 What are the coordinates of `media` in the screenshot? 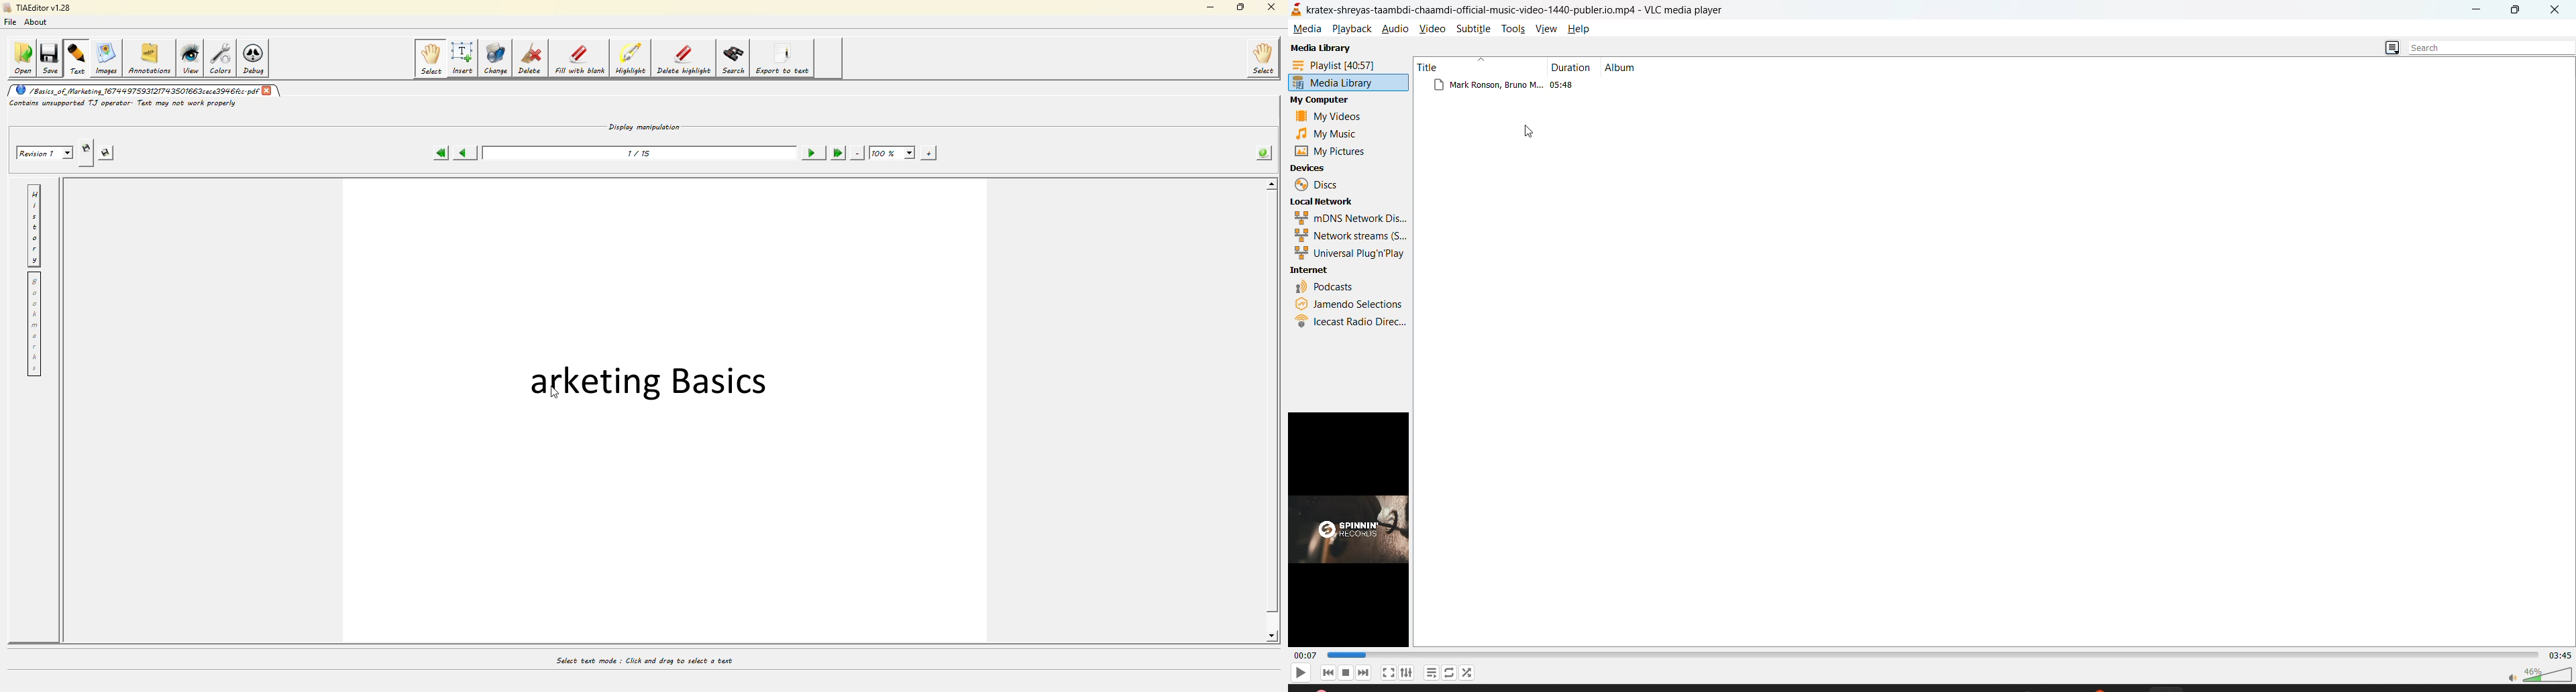 It's located at (1306, 30).